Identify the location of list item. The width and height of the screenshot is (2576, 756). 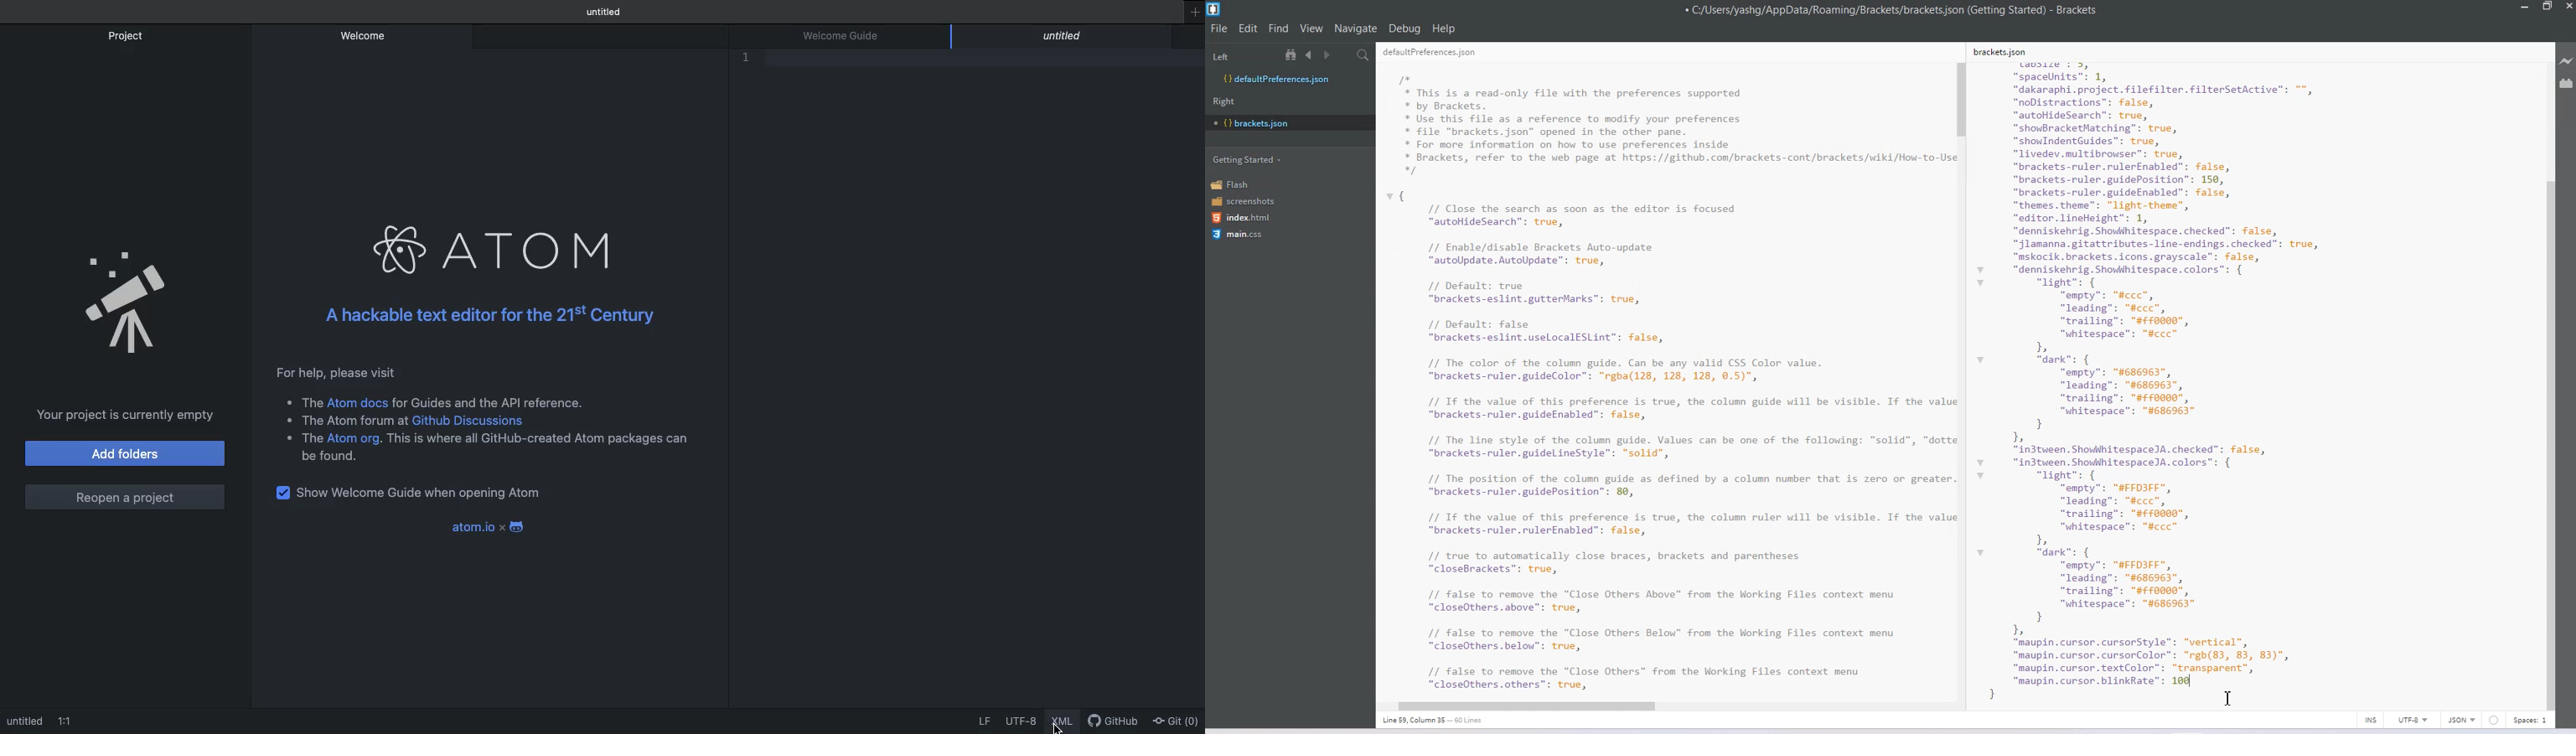
(297, 400).